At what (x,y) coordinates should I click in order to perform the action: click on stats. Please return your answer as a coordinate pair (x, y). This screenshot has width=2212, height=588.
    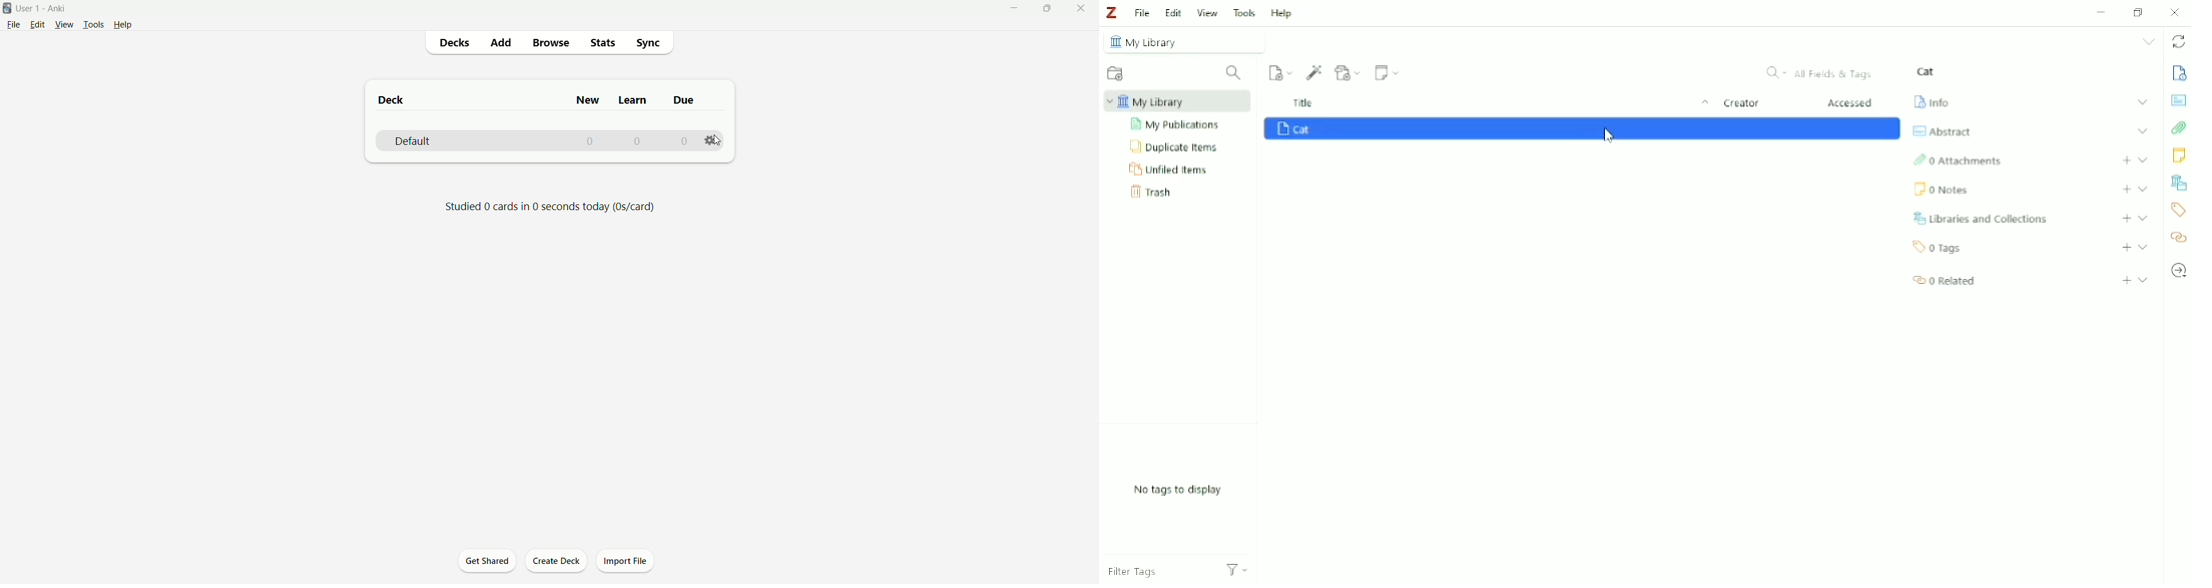
    Looking at the image, I should click on (602, 44).